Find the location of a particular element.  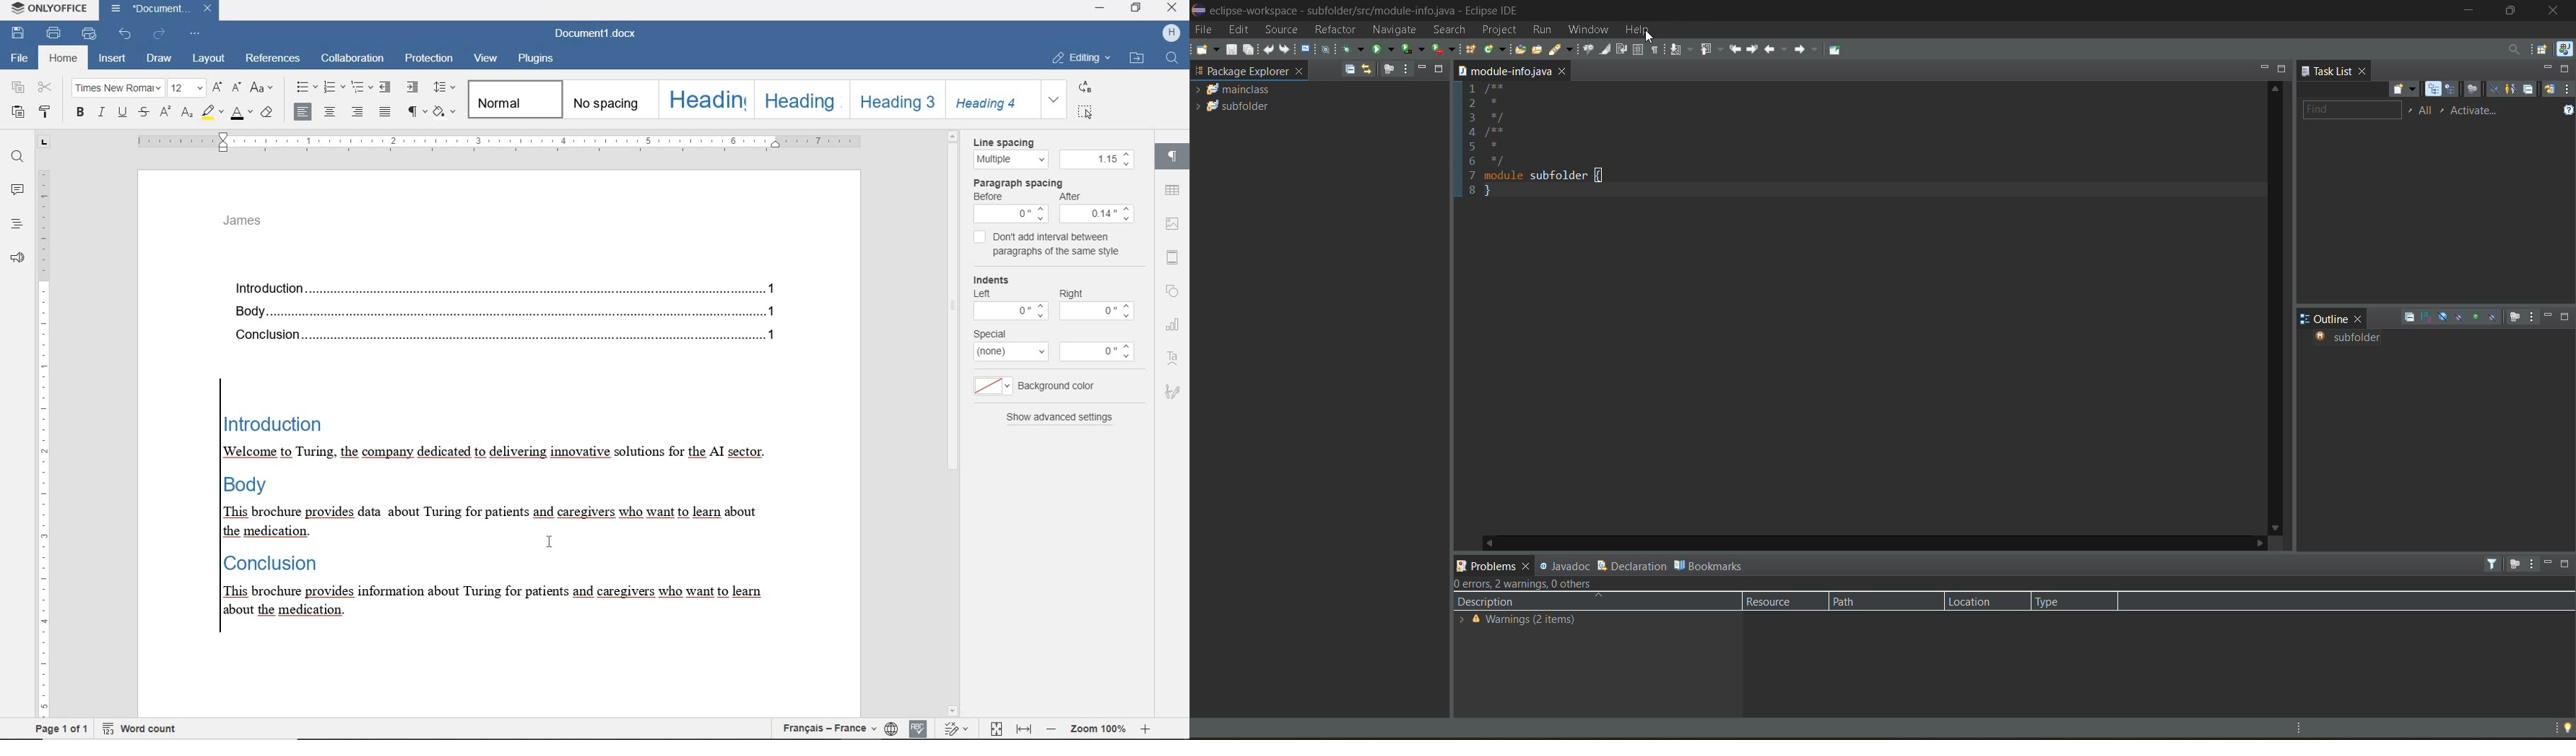

indents is located at coordinates (999, 279).